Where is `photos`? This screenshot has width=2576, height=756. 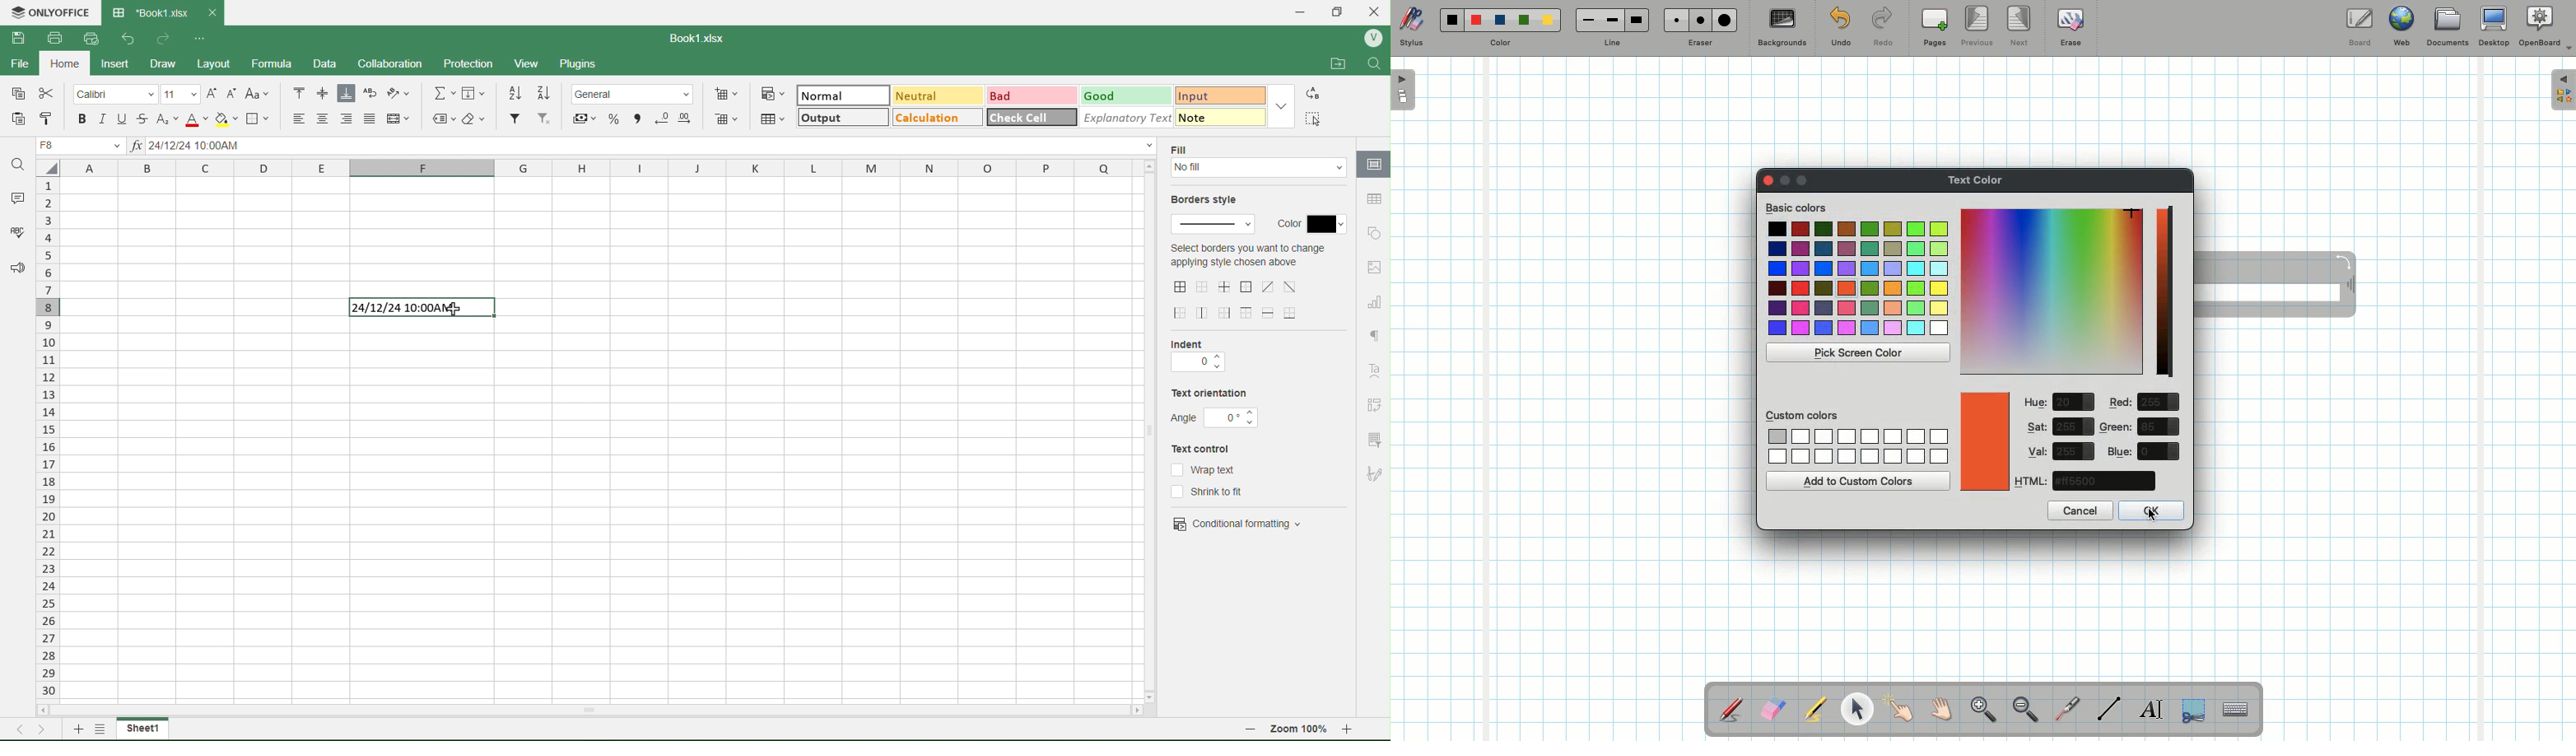
photos is located at coordinates (1375, 268).